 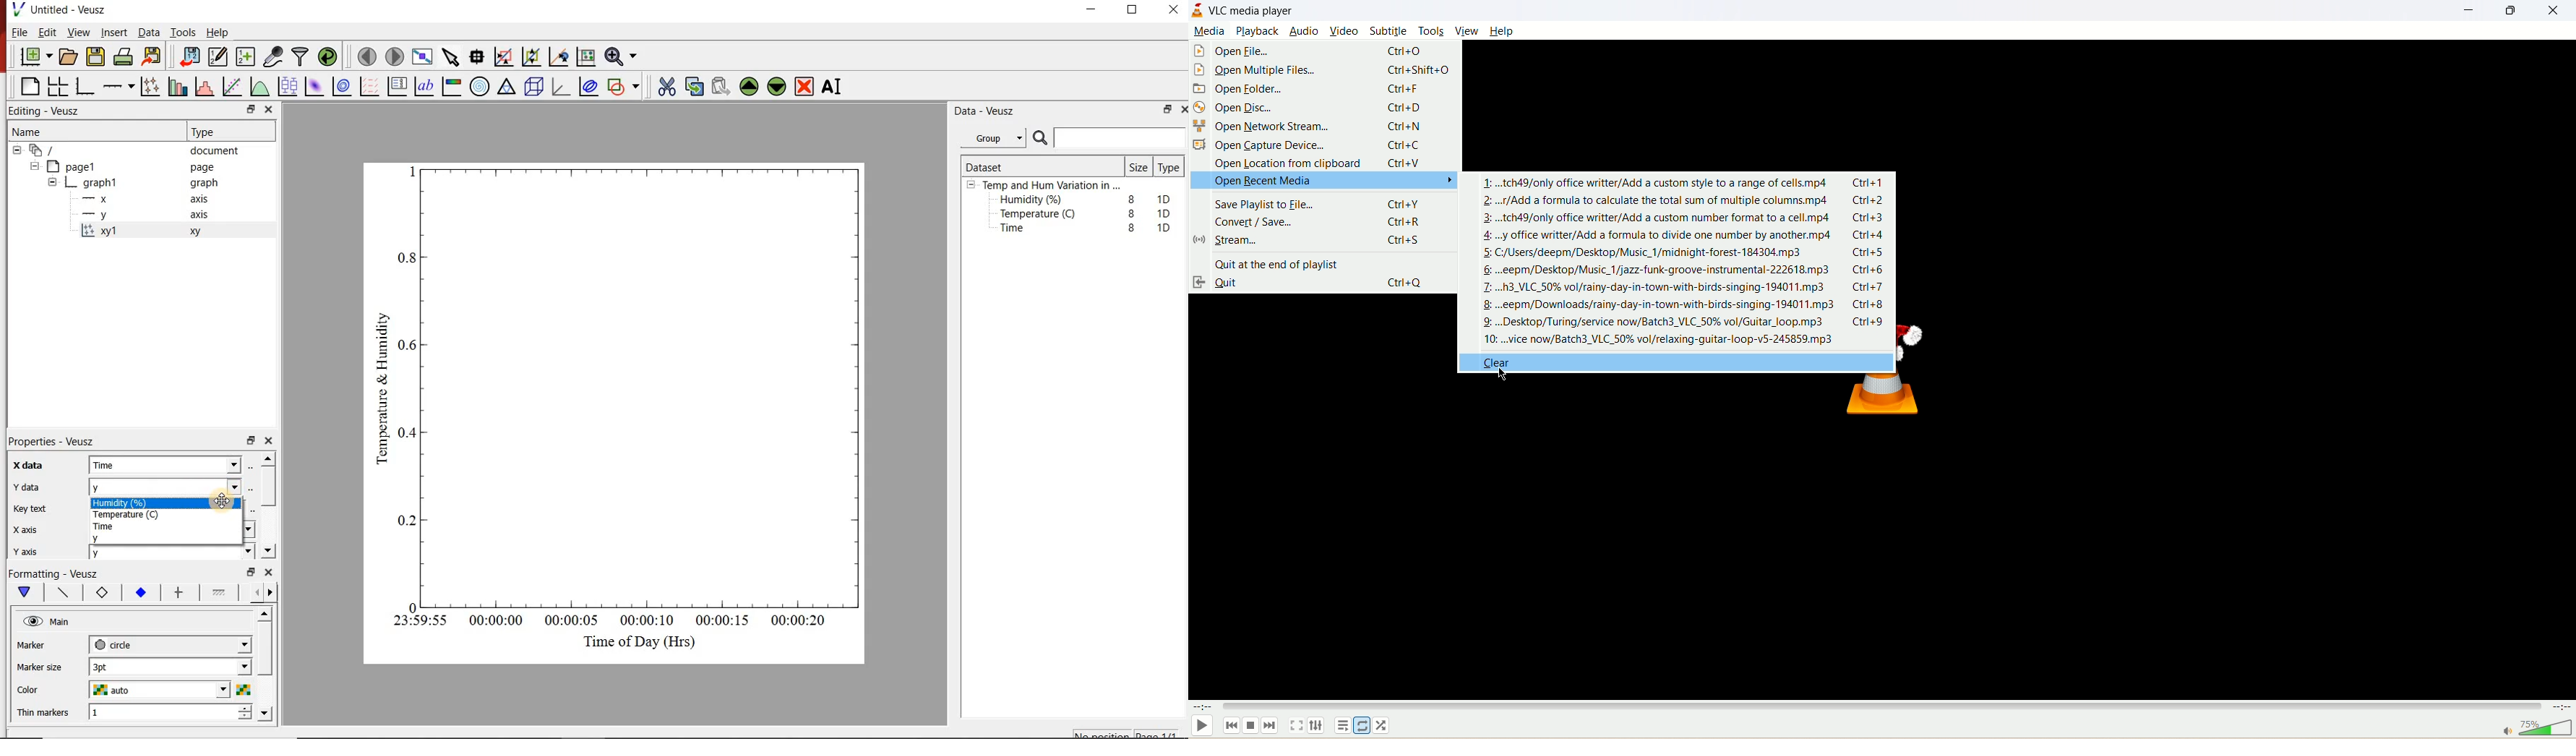 I want to click on RRR,
1: ...tch49/only office writter/Add a custom style to a range of cells.mp4, so click(x=1657, y=181).